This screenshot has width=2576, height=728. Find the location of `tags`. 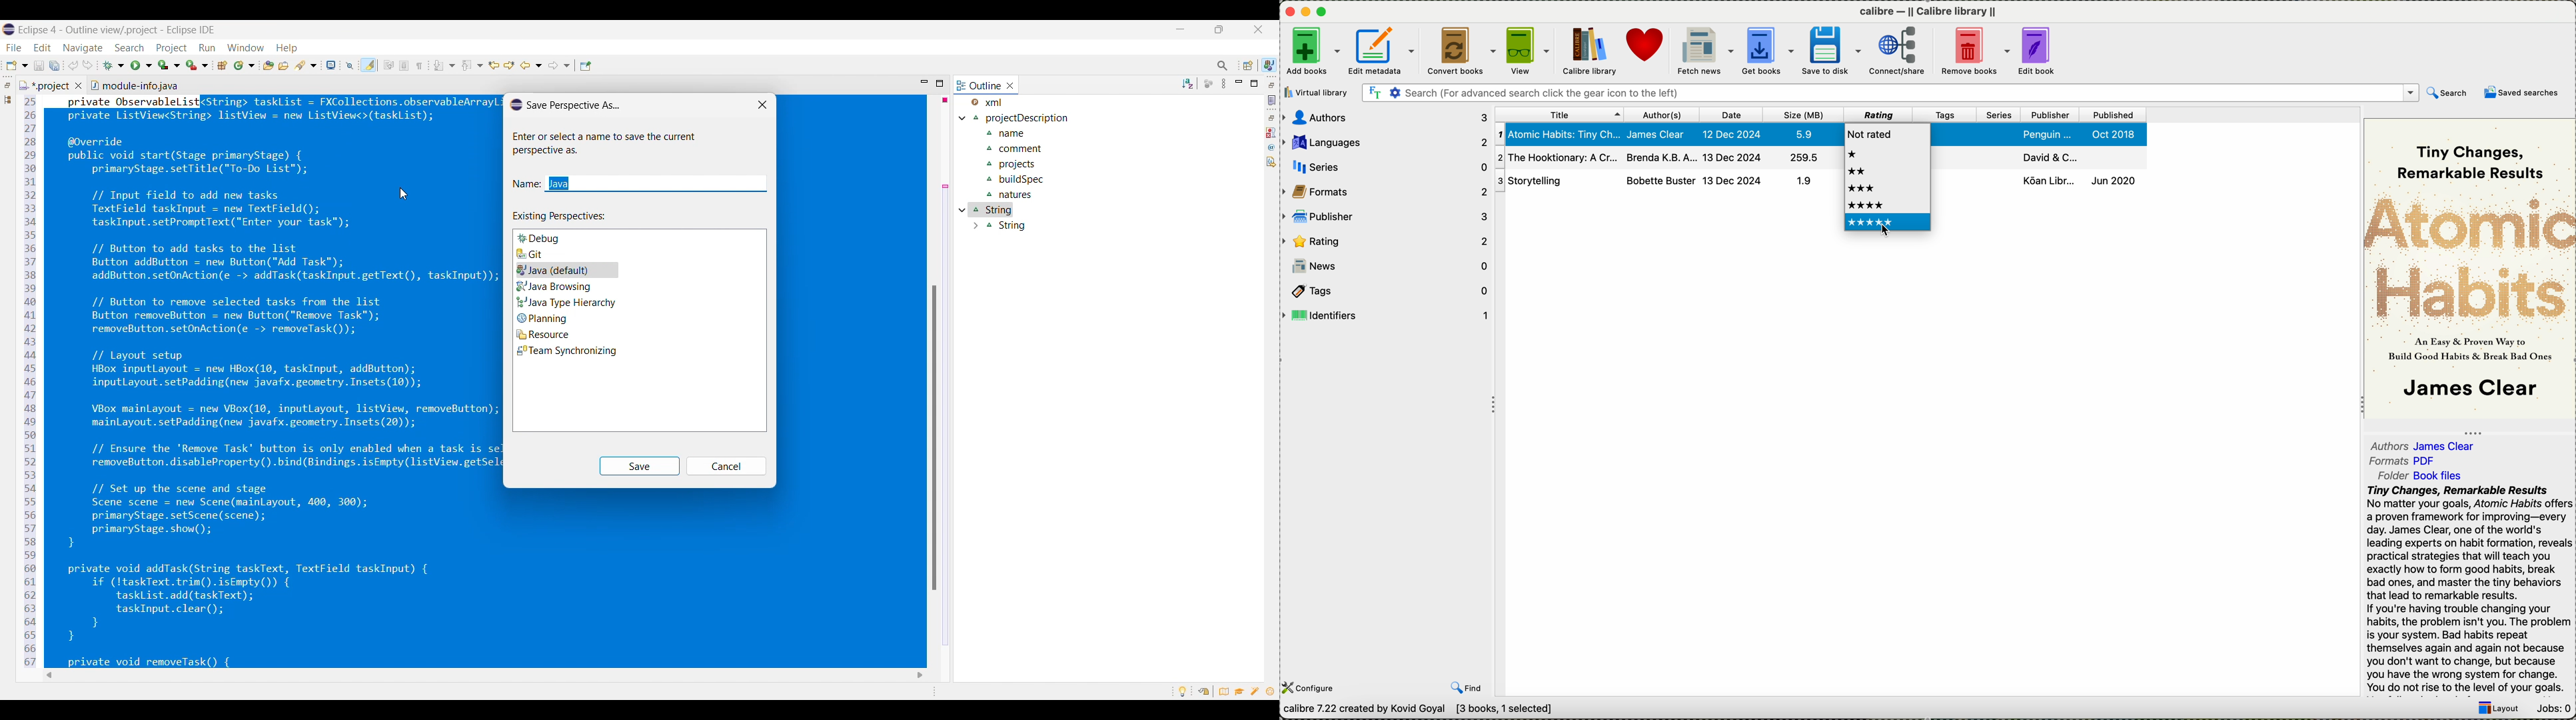

tags is located at coordinates (1386, 290).